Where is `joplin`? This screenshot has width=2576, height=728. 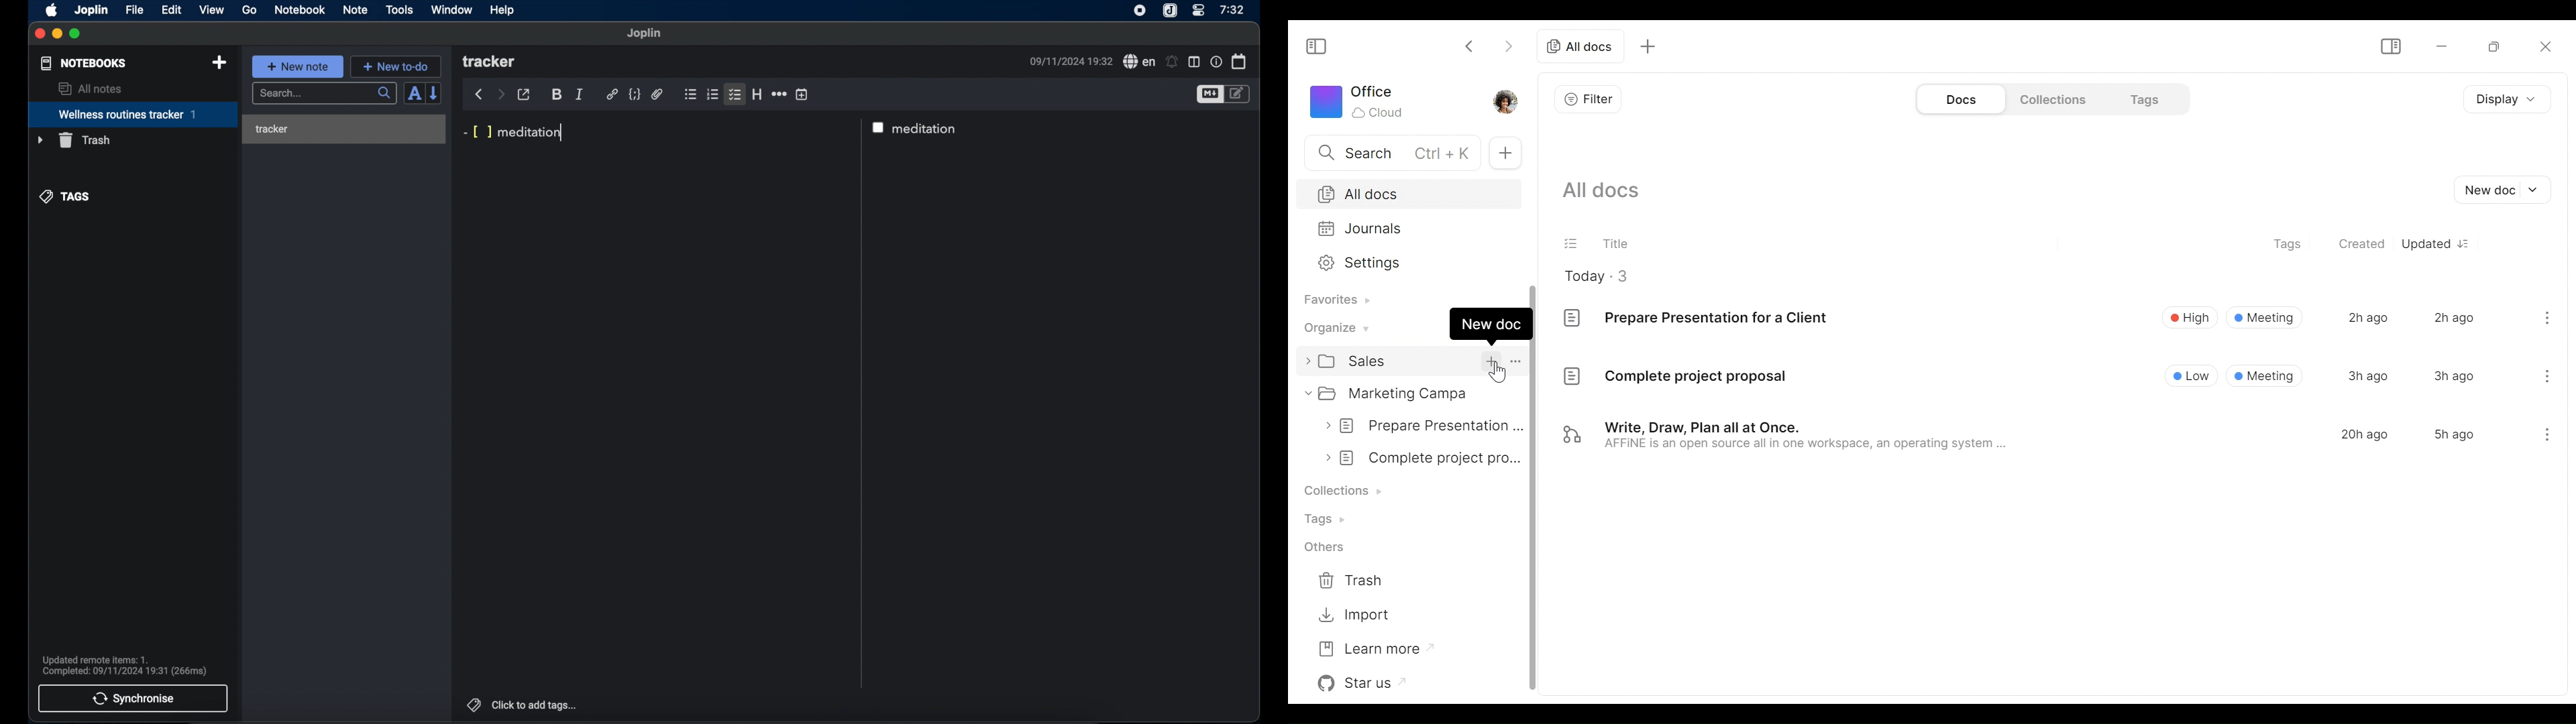
joplin is located at coordinates (92, 11).